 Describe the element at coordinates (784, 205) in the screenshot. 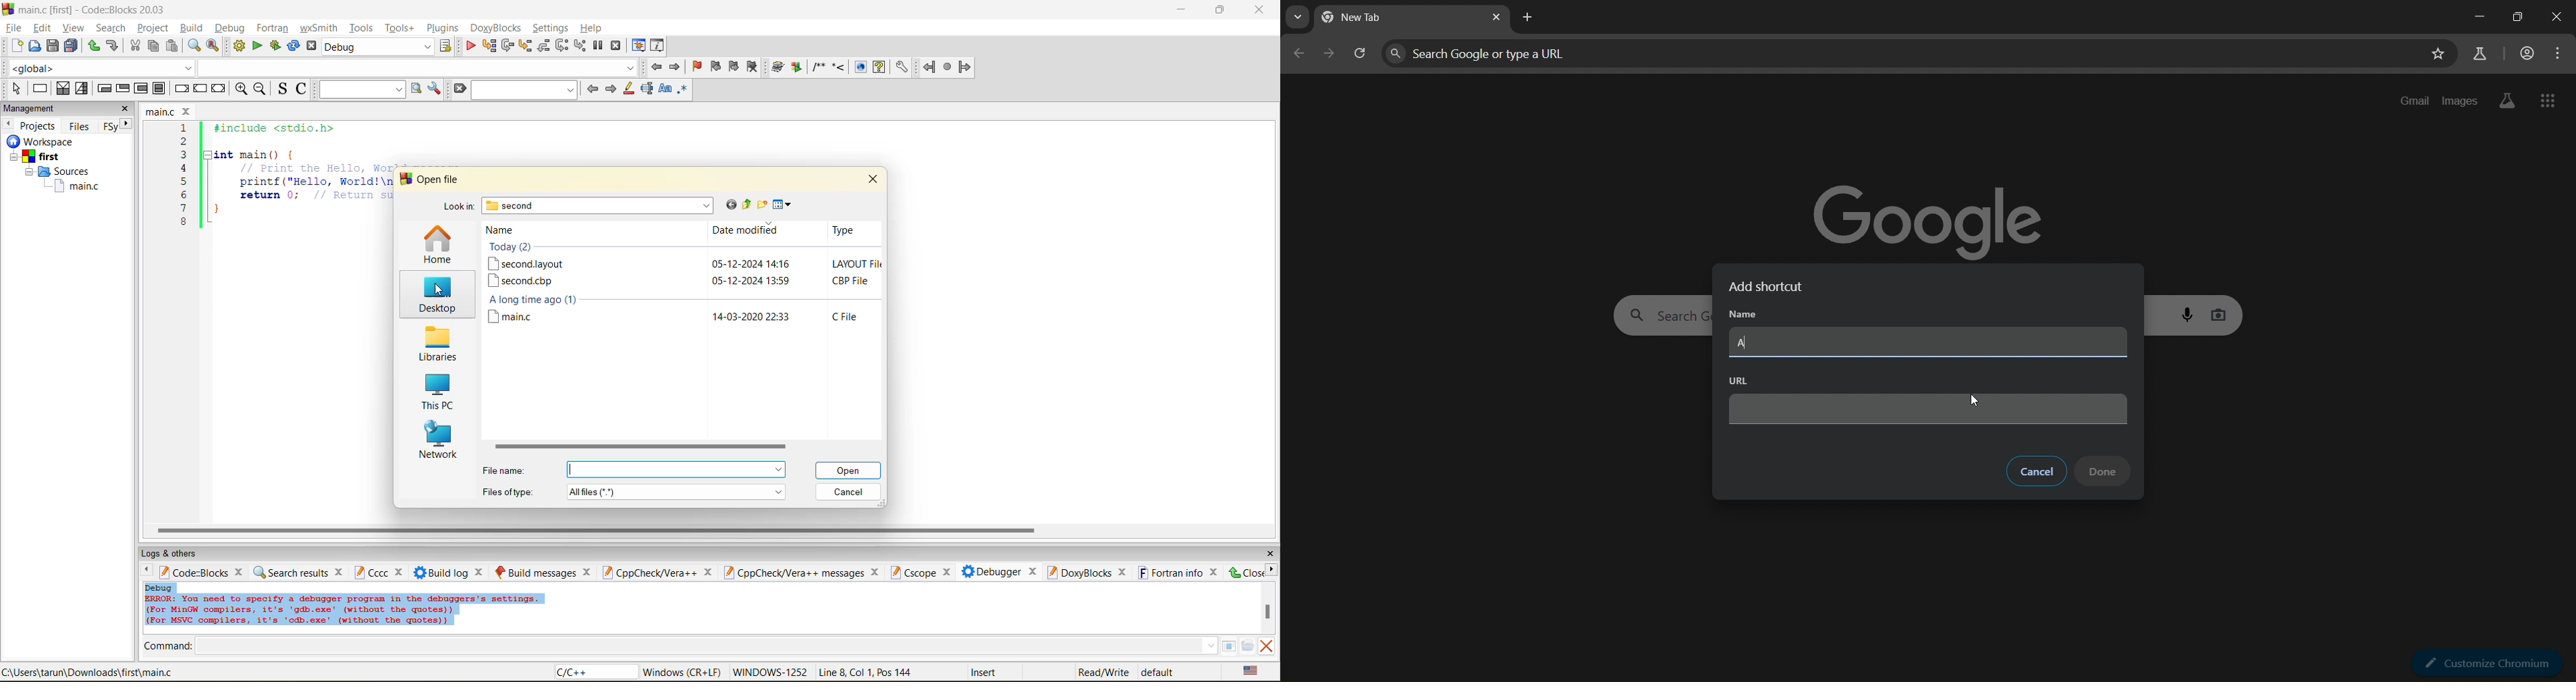

I see `view menu` at that location.